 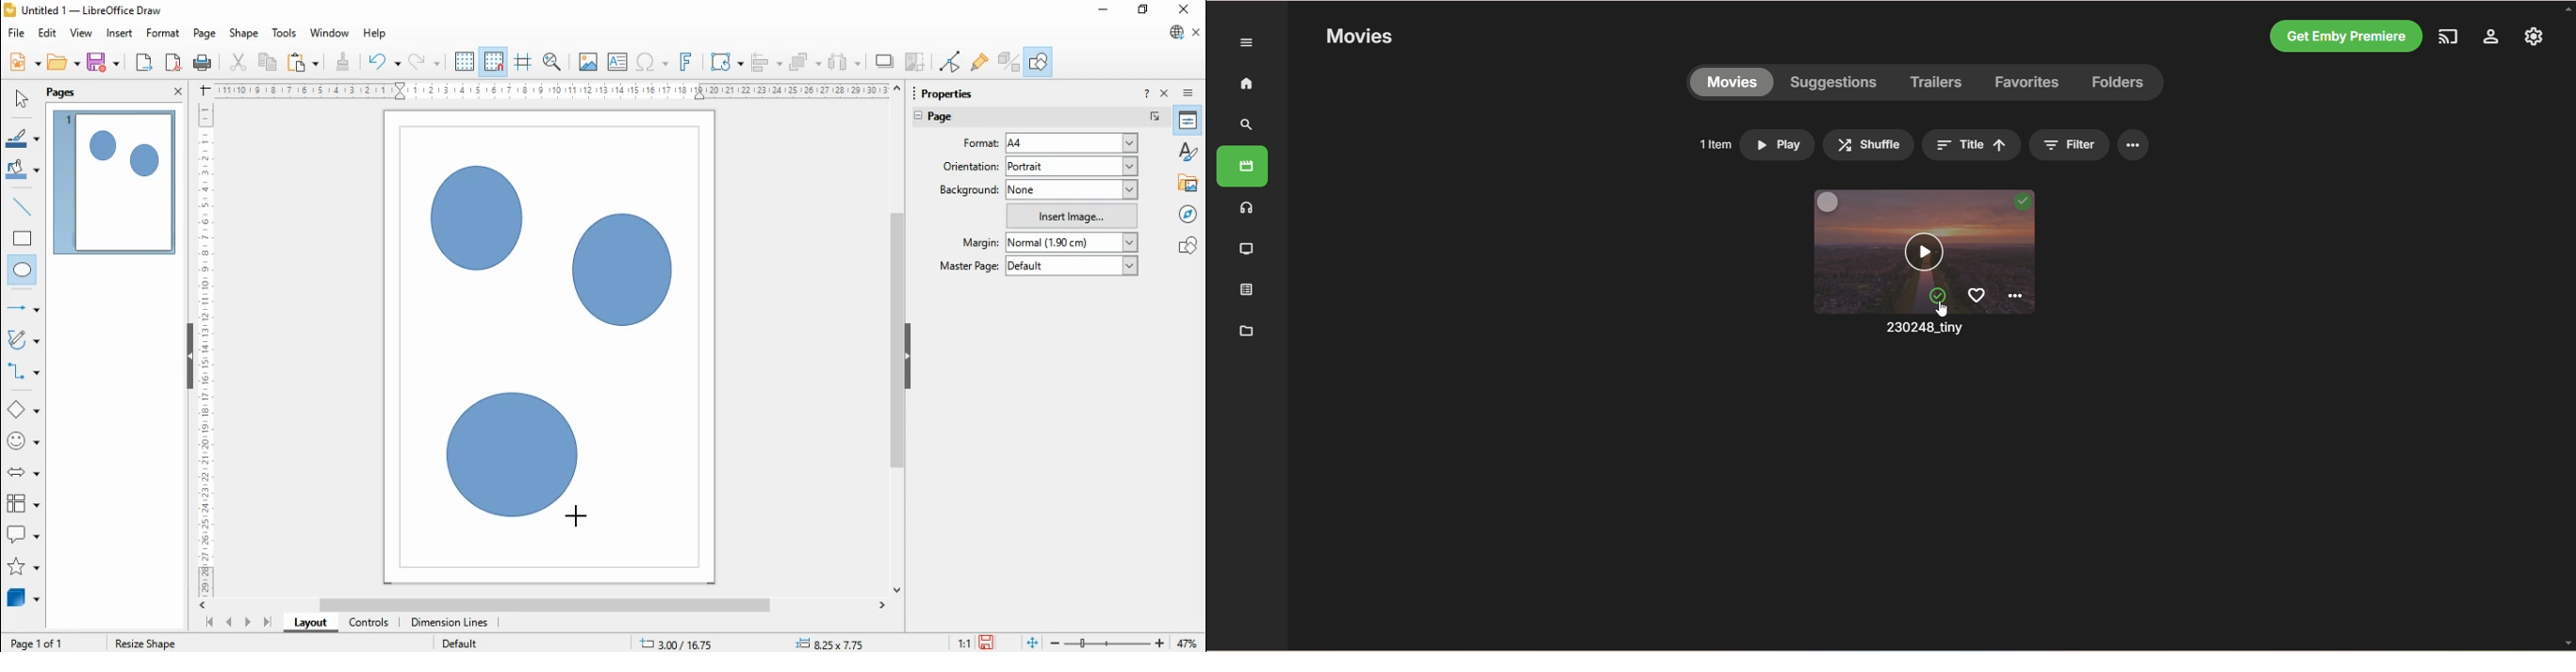 What do you see at coordinates (885, 61) in the screenshot?
I see `shadow` at bounding box center [885, 61].